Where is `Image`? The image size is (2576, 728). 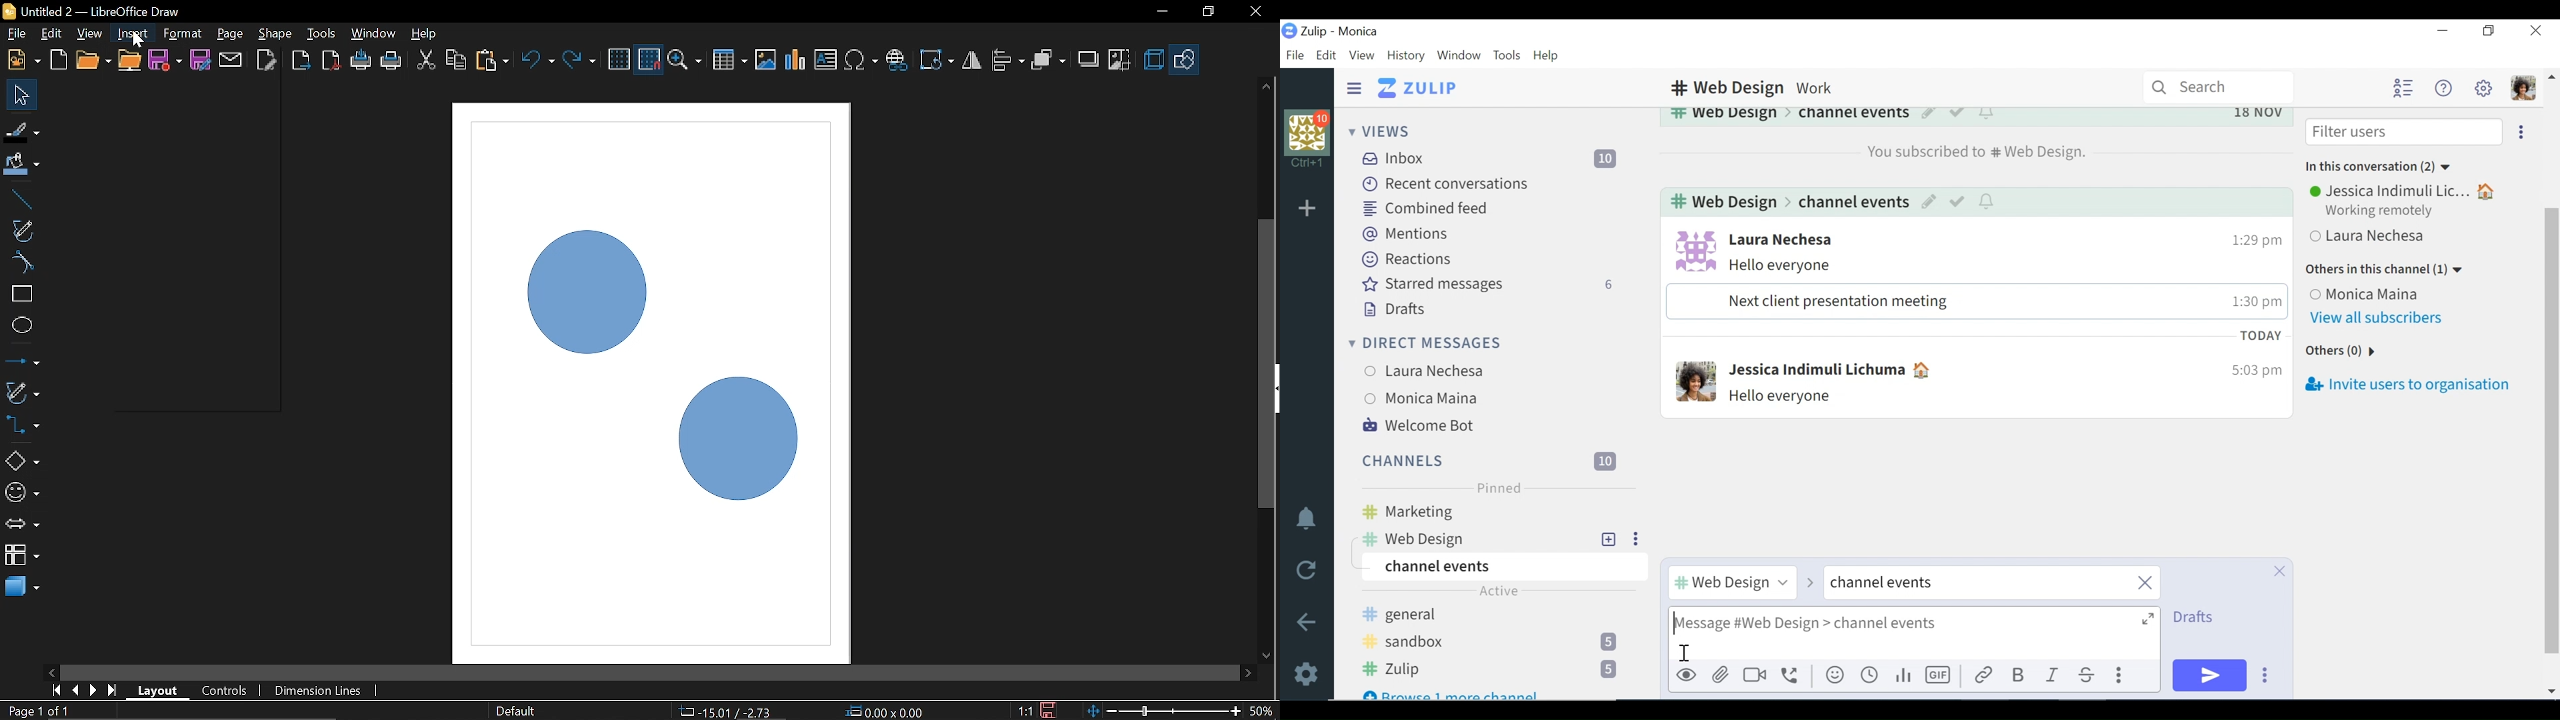 Image is located at coordinates (765, 59).